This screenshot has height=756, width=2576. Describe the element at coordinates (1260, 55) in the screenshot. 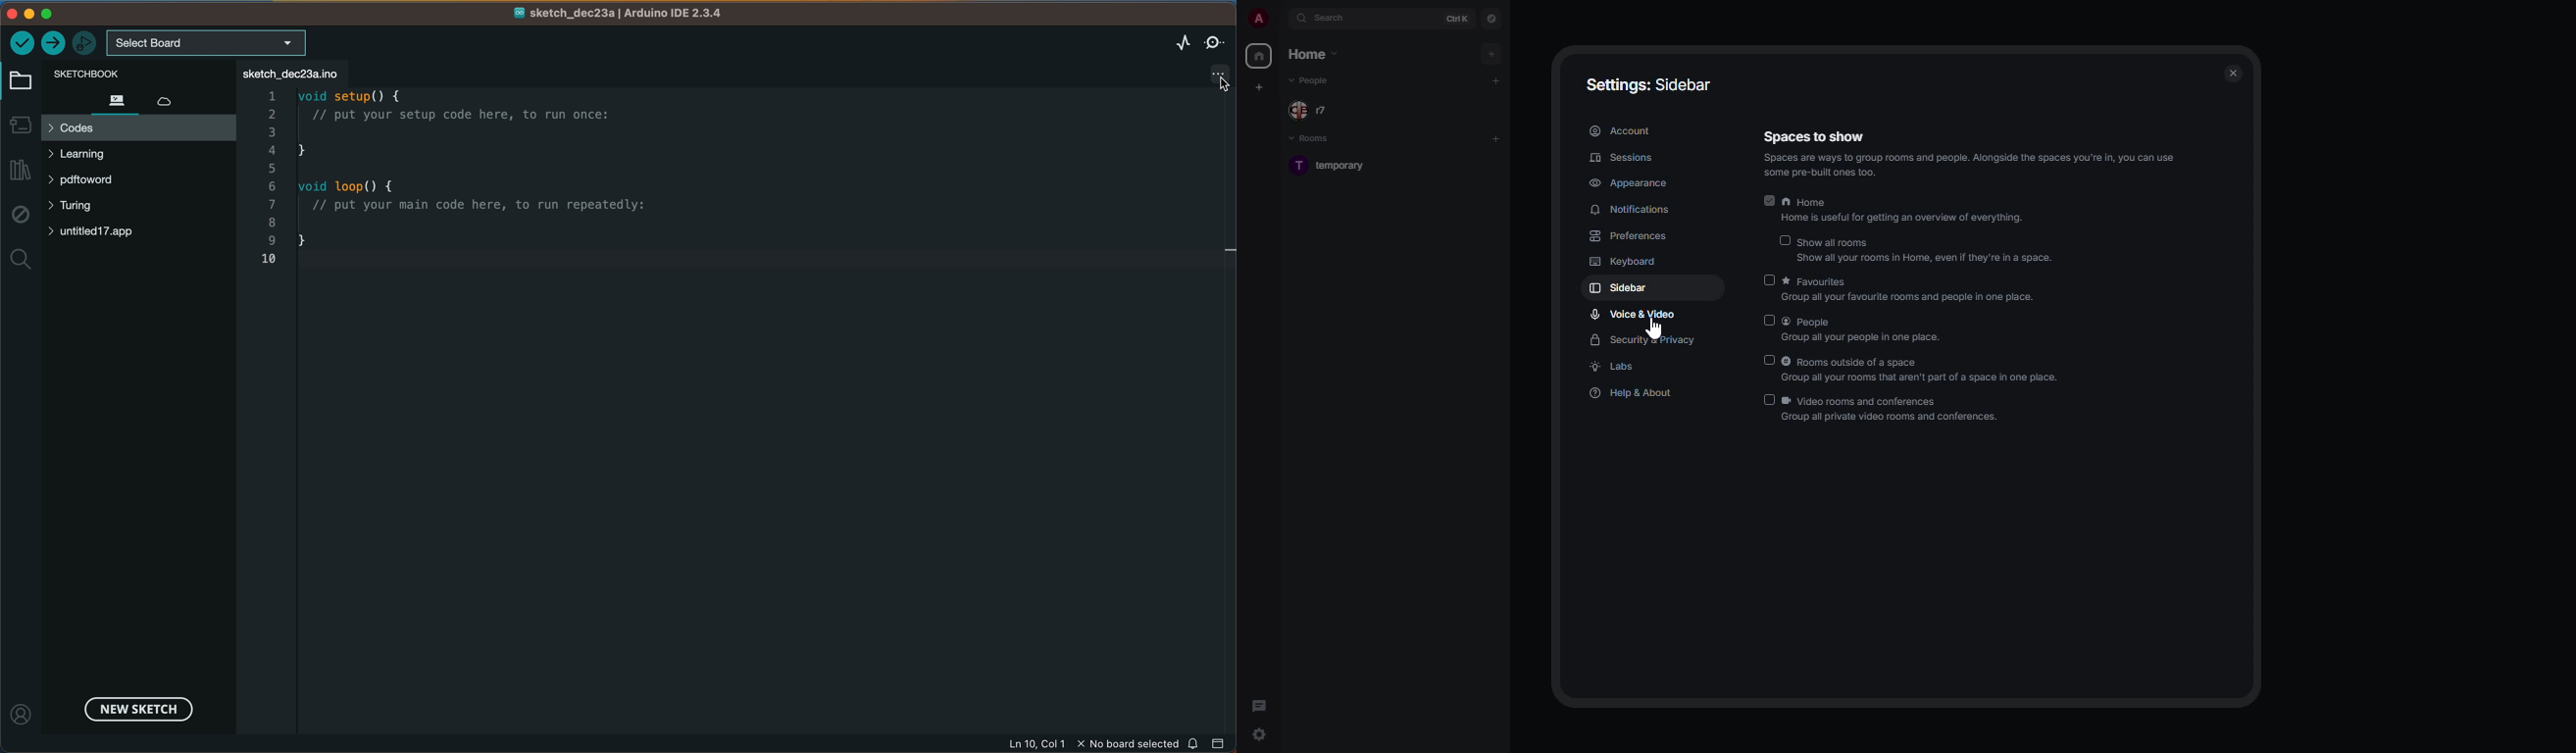

I see `home` at that location.